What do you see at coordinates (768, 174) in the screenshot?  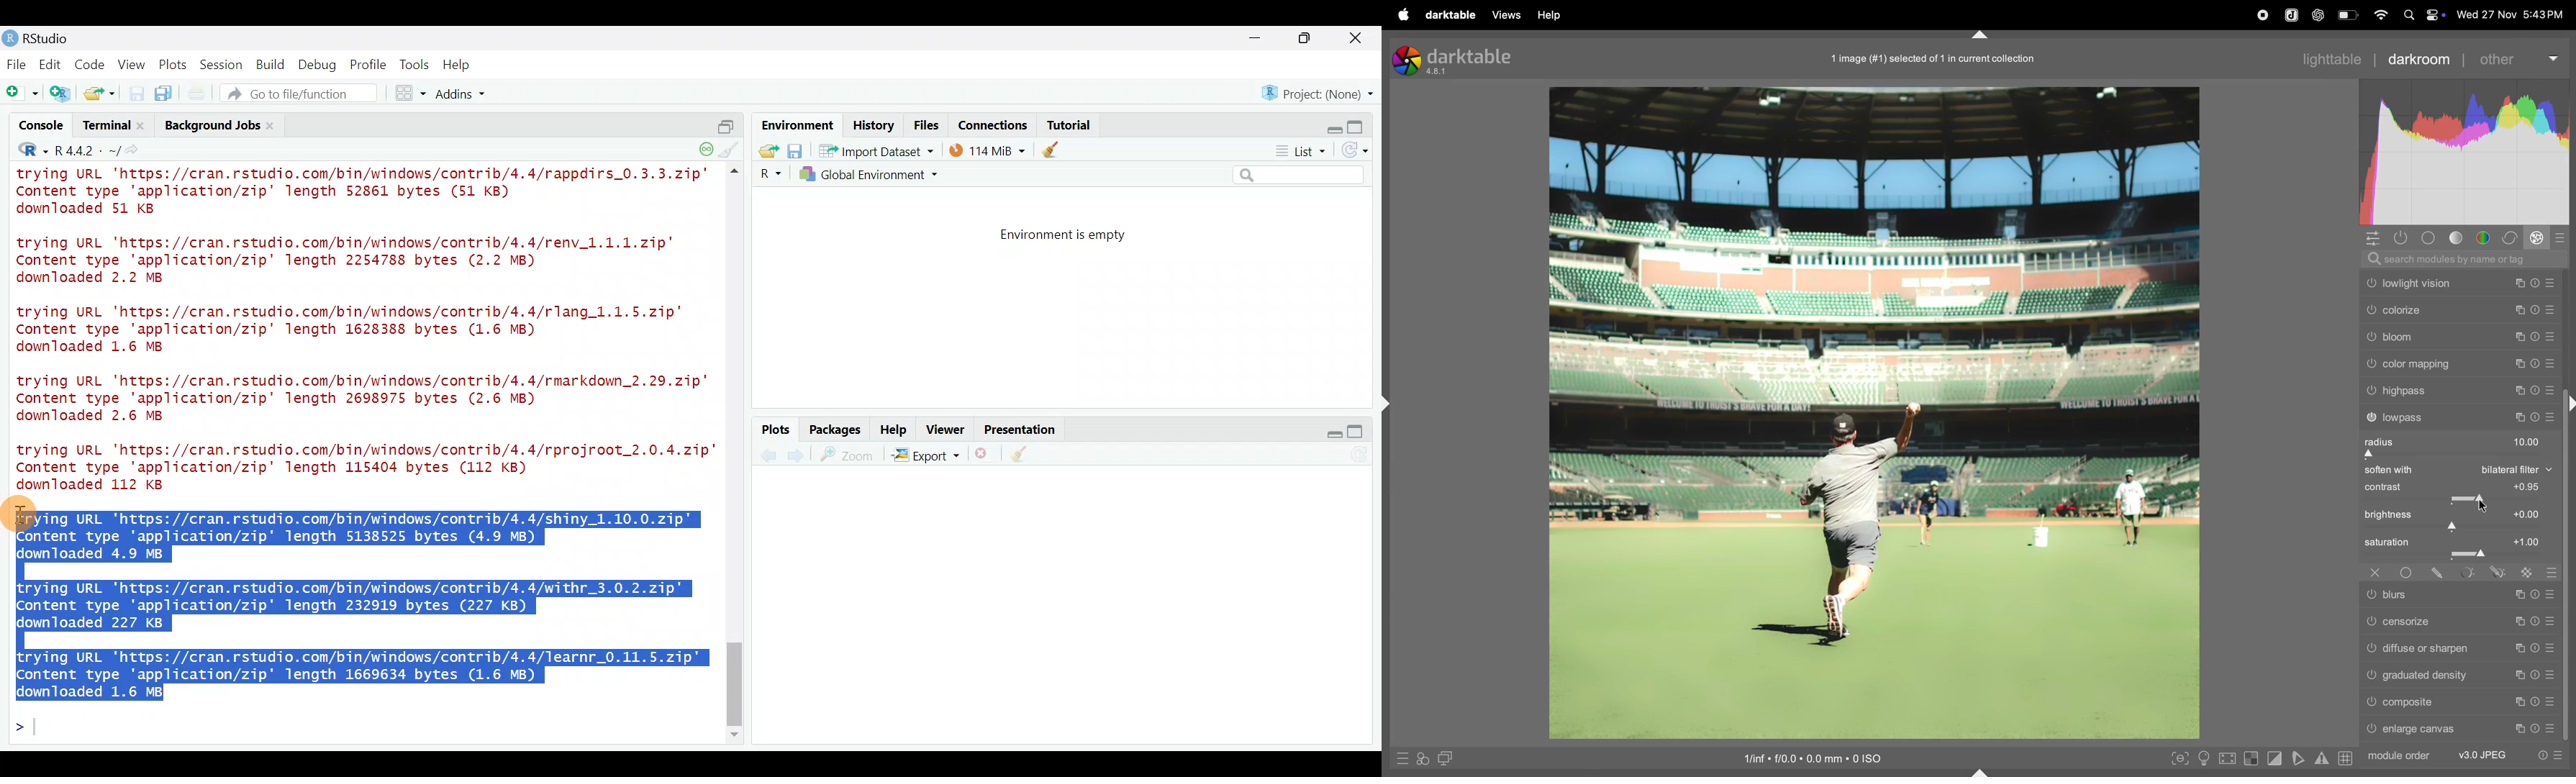 I see `R` at bounding box center [768, 174].